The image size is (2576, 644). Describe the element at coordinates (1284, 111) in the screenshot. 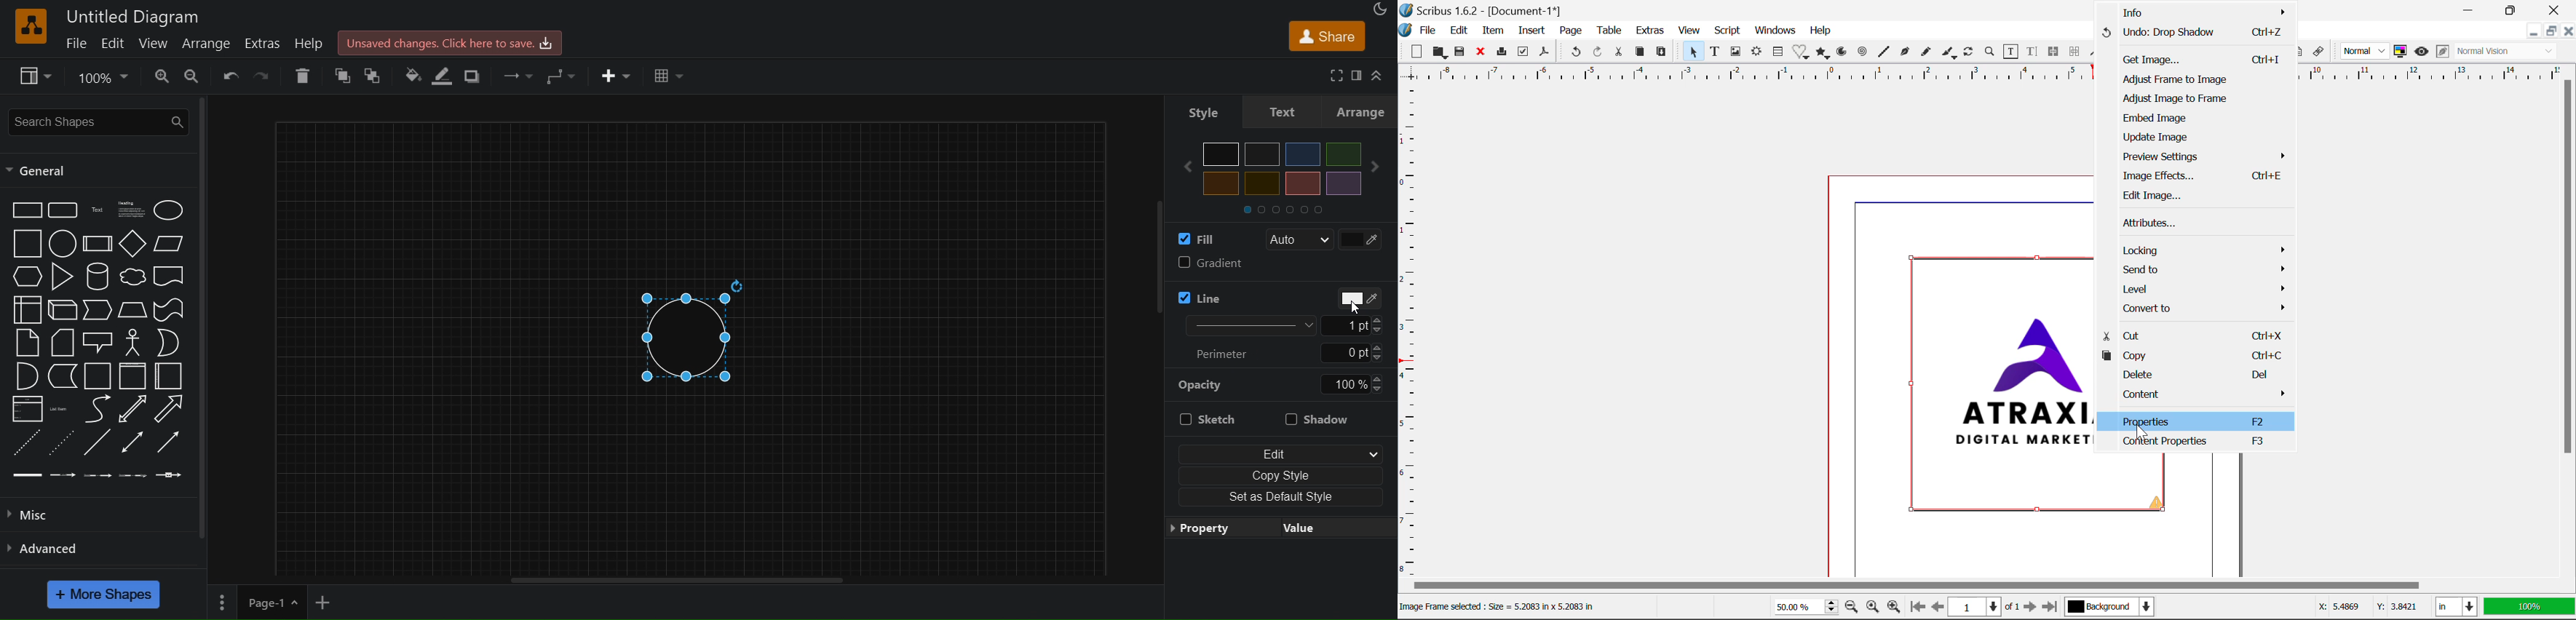

I see `text` at that location.